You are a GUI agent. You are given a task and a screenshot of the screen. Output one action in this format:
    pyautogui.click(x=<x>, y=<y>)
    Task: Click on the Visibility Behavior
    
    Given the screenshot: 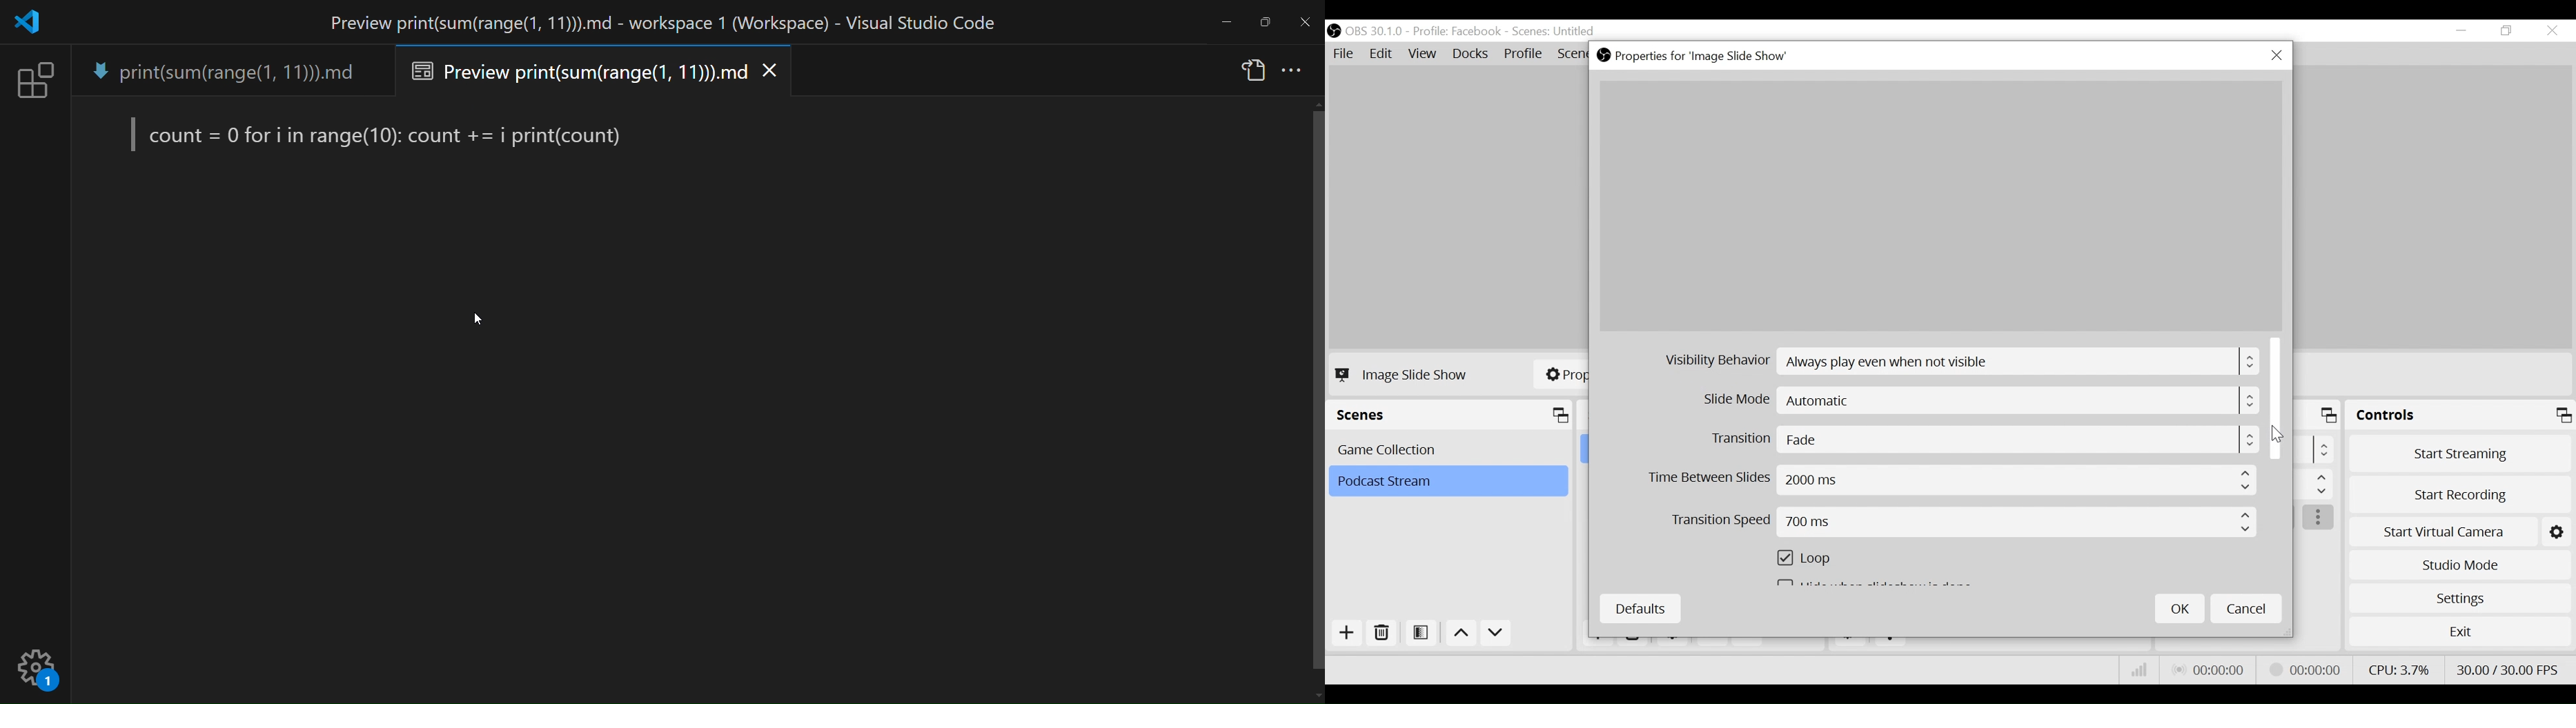 What is the action you would take?
    pyautogui.click(x=1963, y=362)
    